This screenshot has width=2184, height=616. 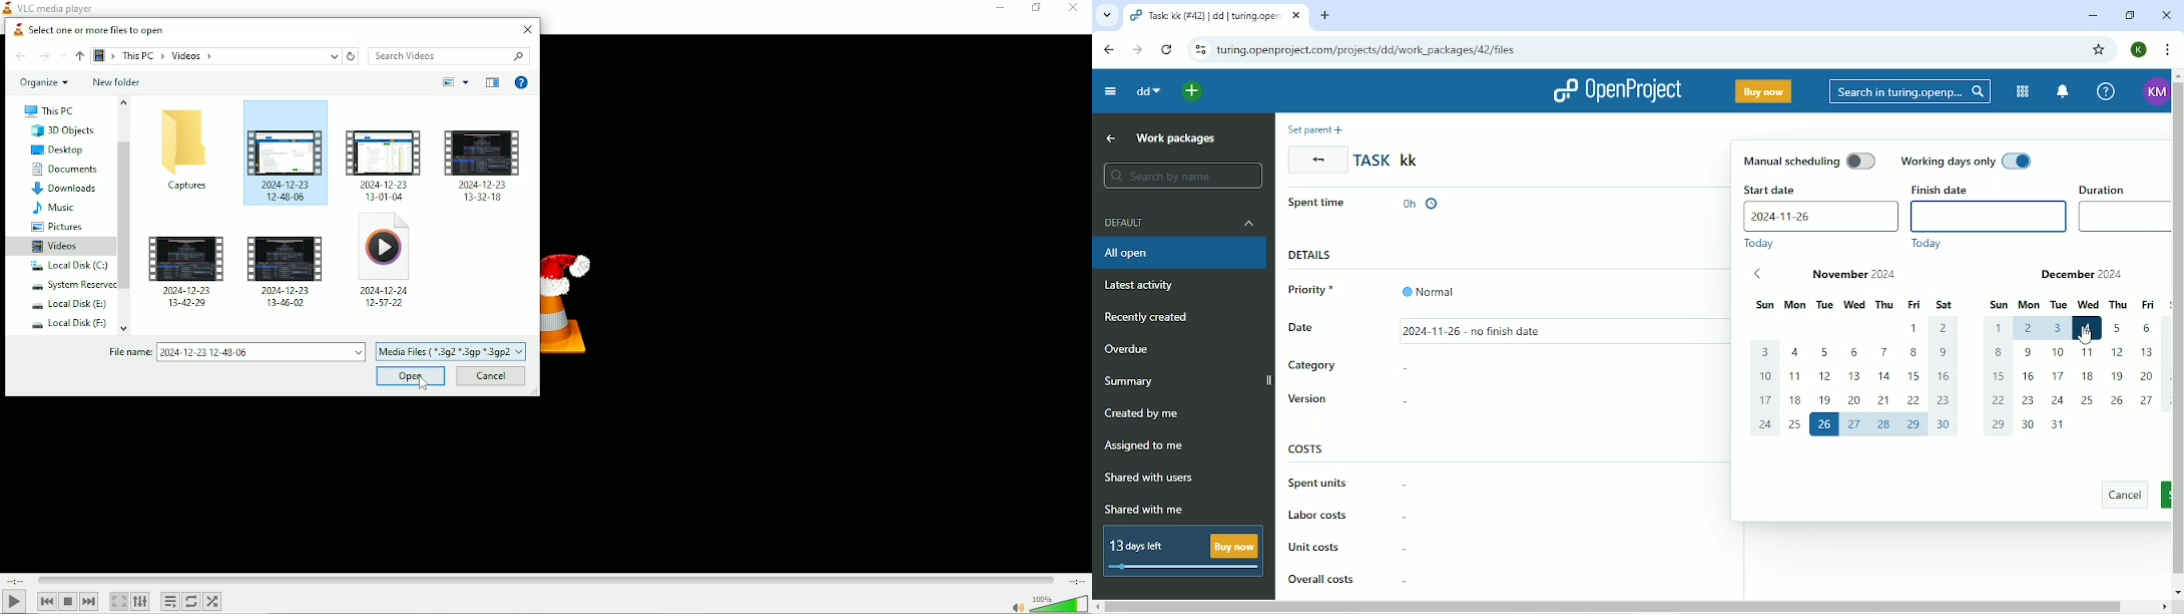 What do you see at coordinates (1106, 15) in the screenshot?
I see `Search tabs` at bounding box center [1106, 15].